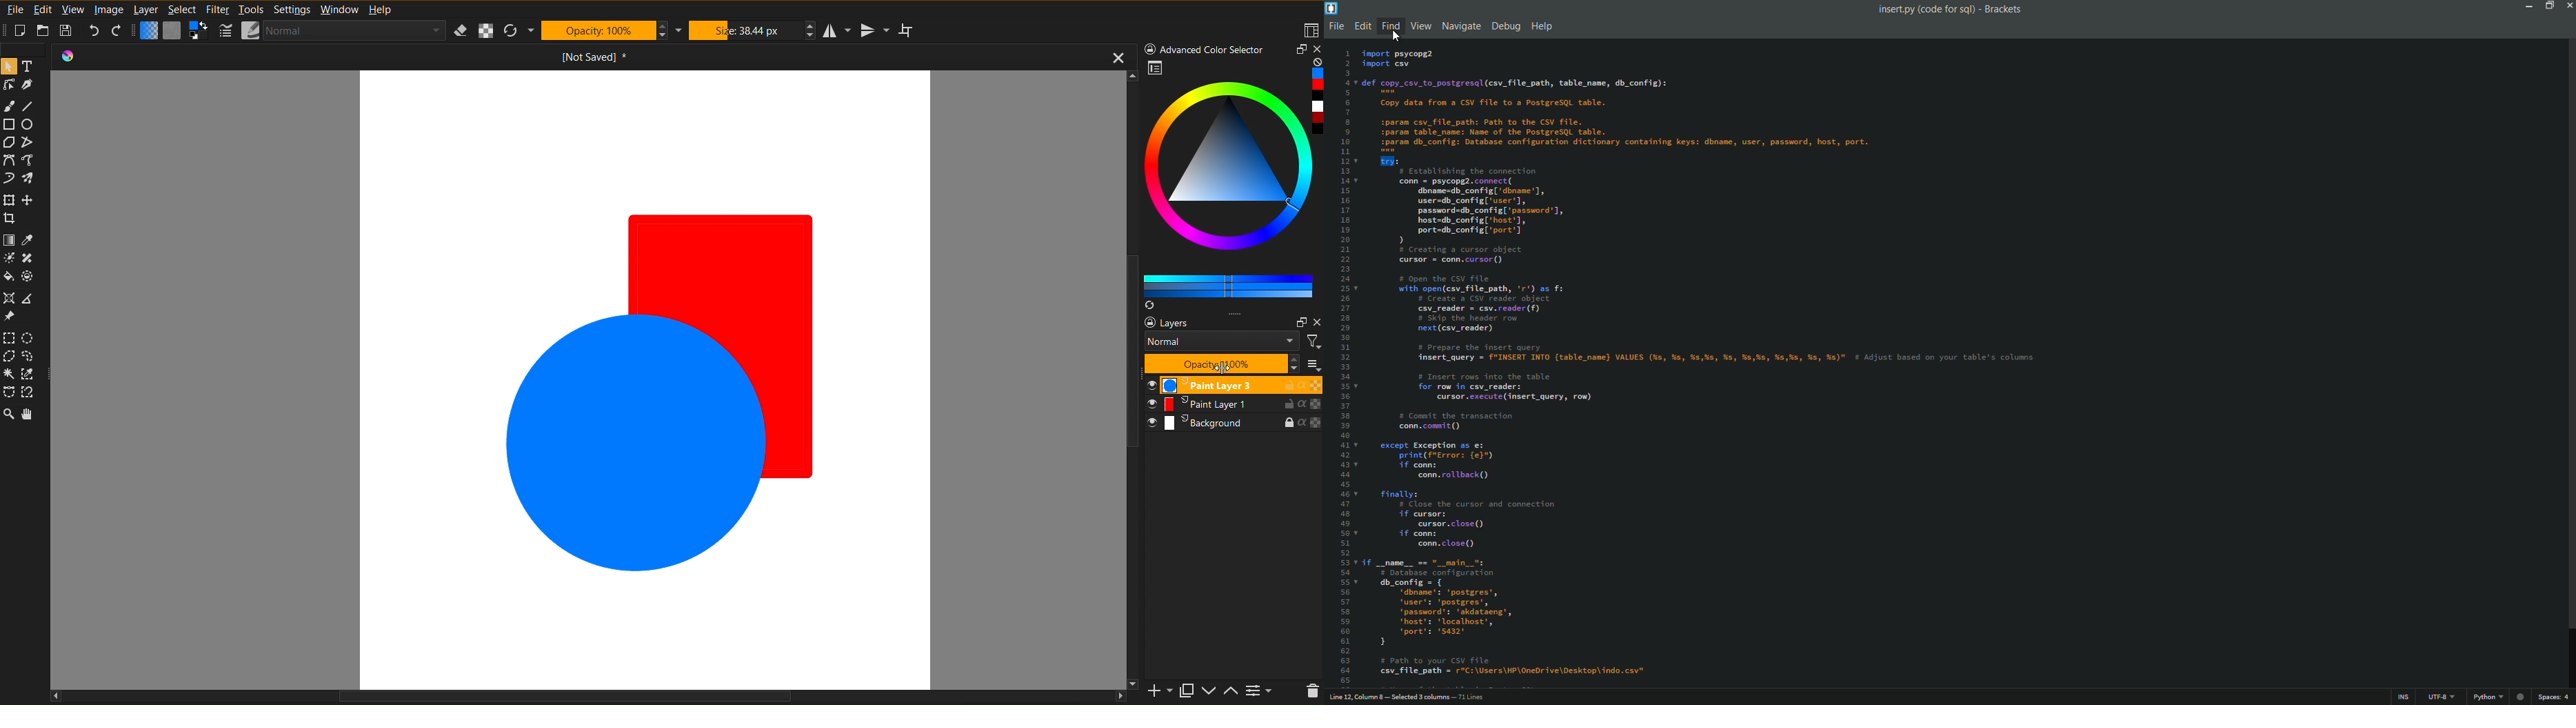  Describe the element at coordinates (30, 339) in the screenshot. I see `Selection Tool` at that location.